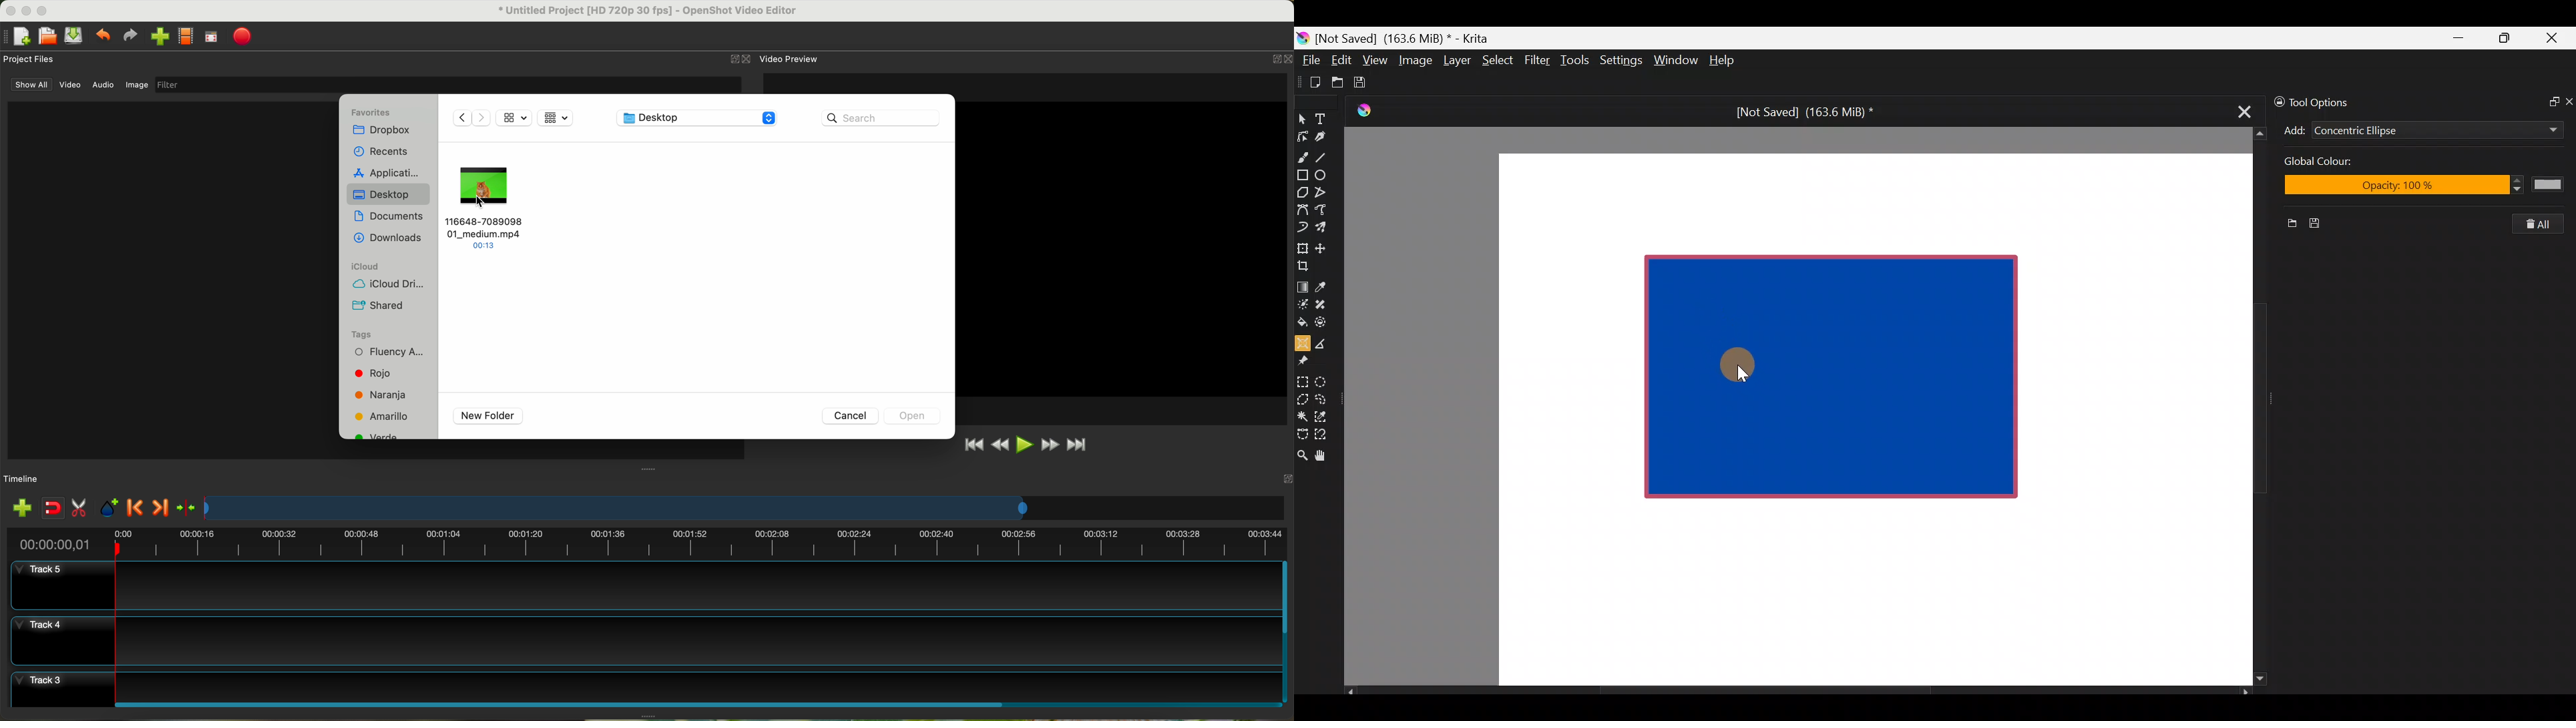  Describe the element at coordinates (2504, 37) in the screenshot. I see `Maximize` at that location.